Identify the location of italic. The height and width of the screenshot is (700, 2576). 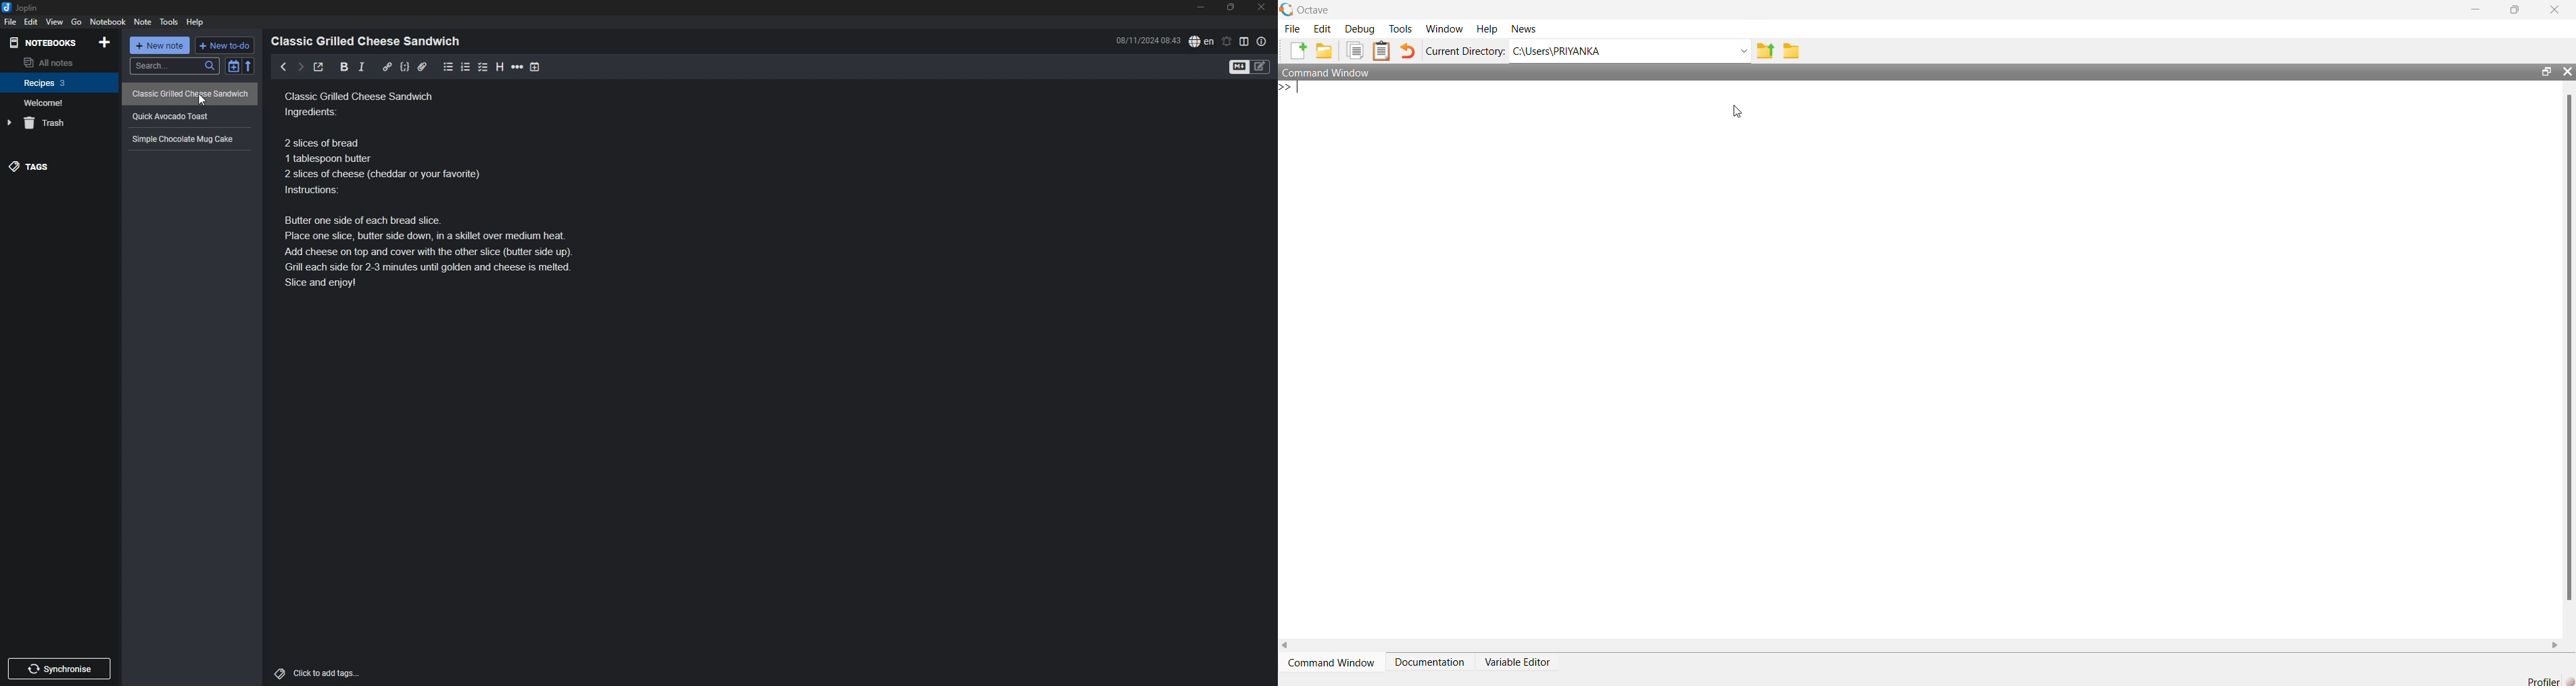
(361, 67).